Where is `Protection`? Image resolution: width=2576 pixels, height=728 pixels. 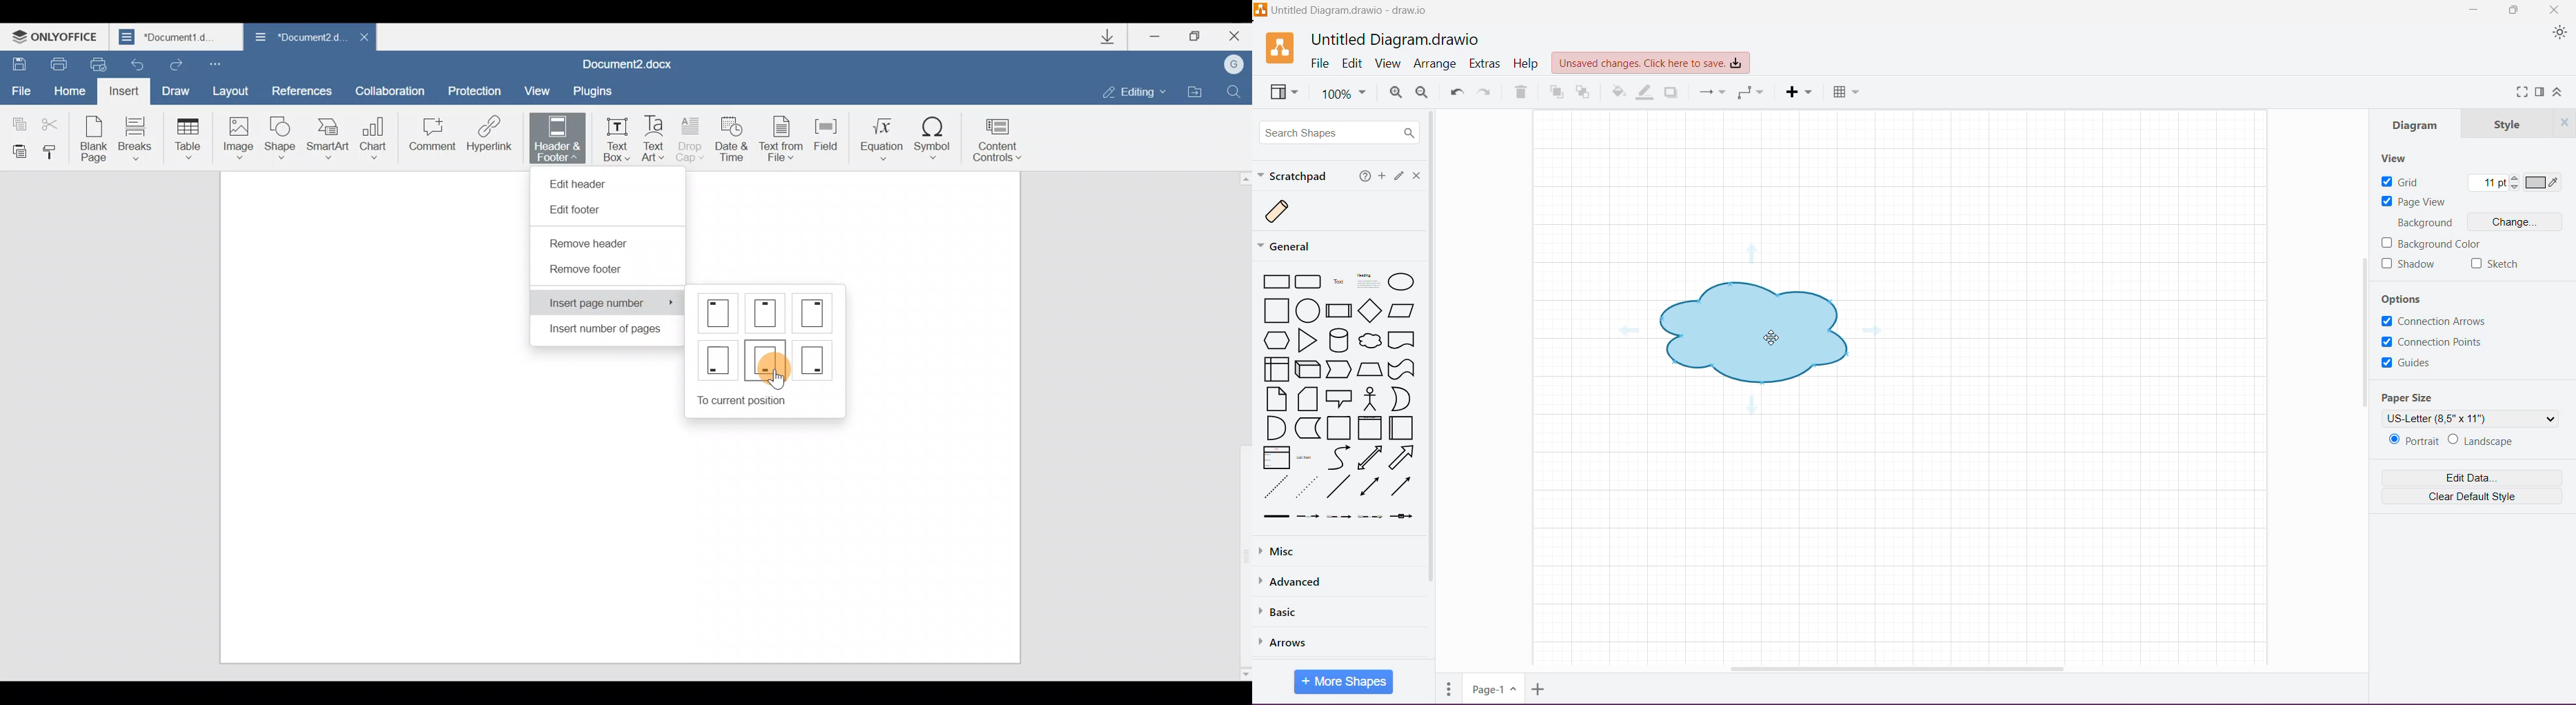
Protection is located at coordinates (475, 86).